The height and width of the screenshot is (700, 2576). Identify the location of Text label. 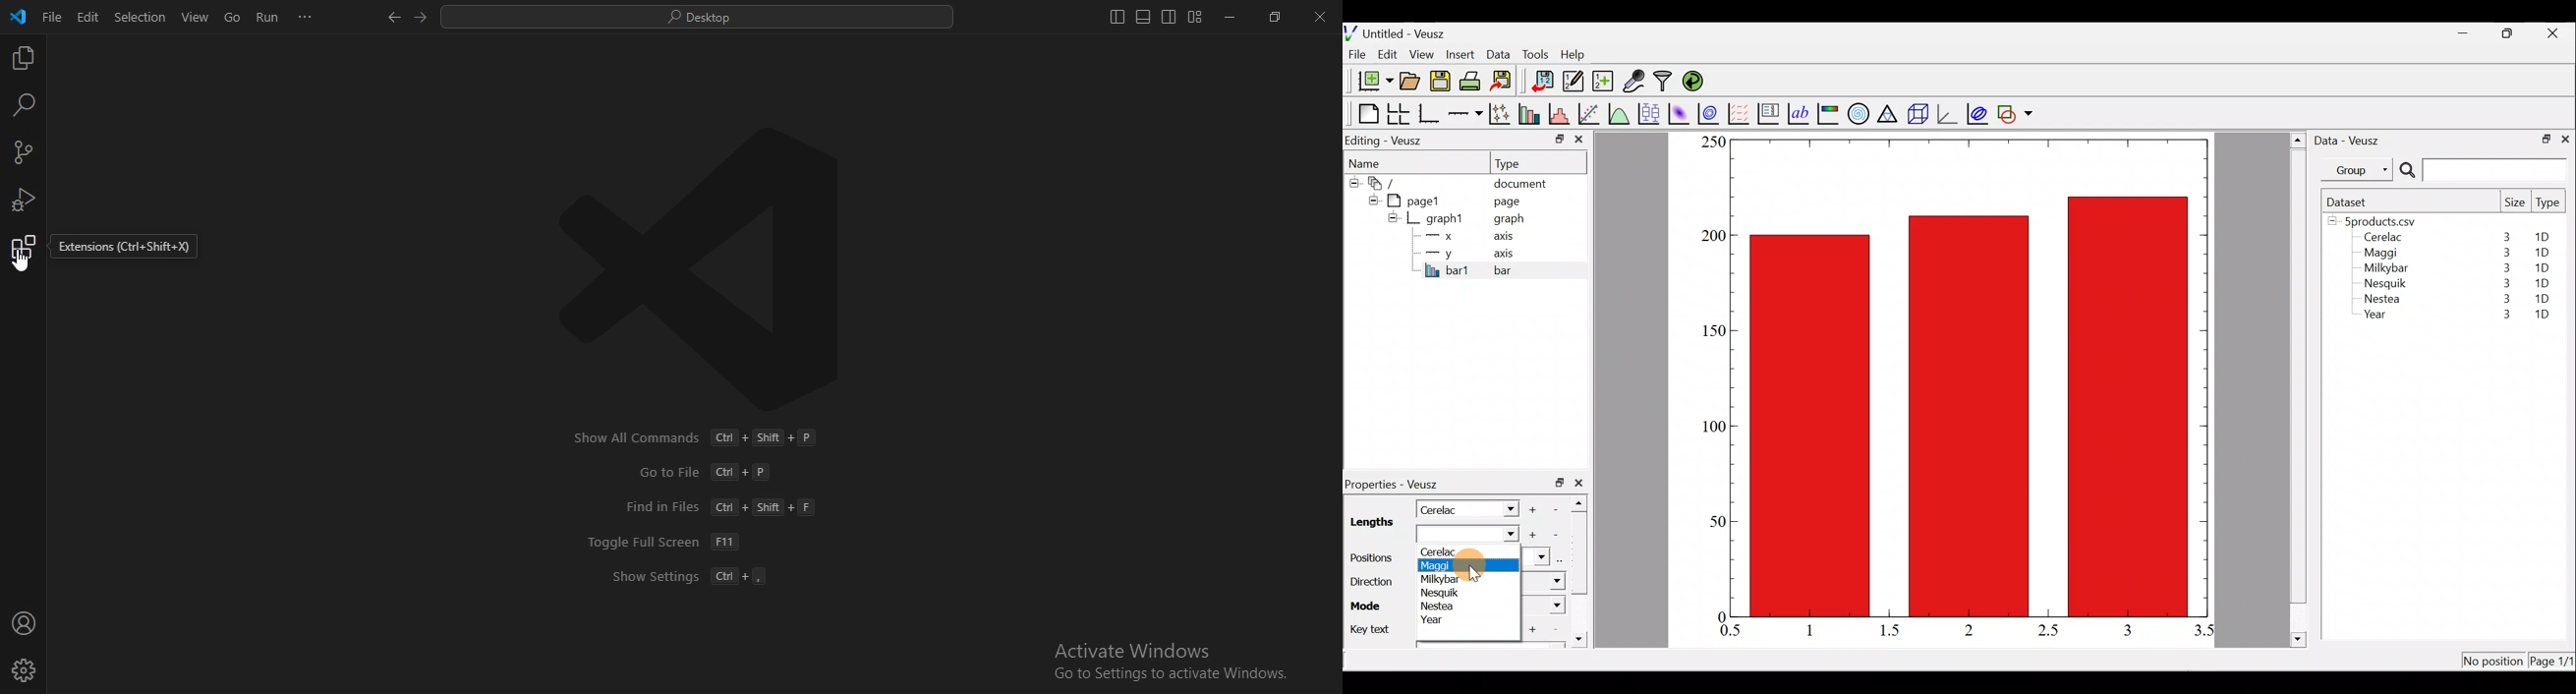
(1800, 112).